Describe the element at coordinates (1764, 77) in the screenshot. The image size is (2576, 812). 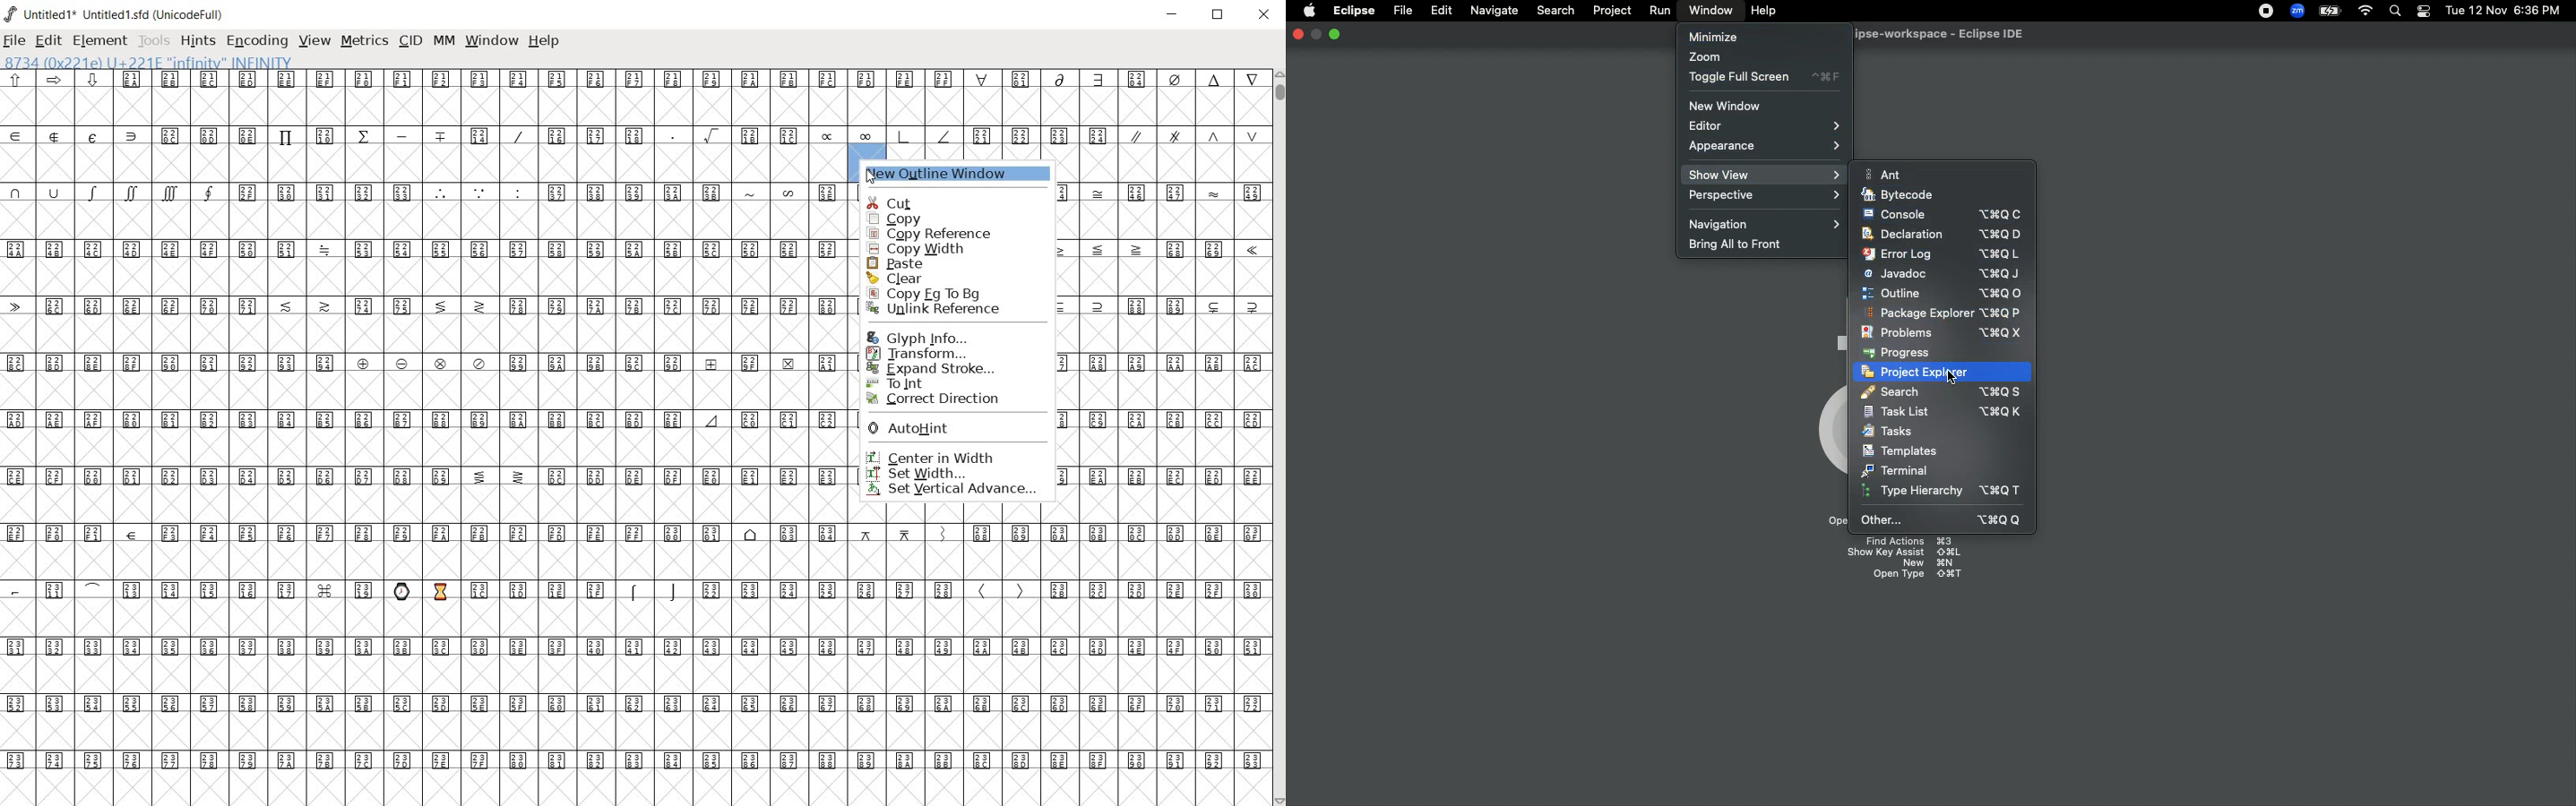
I see `Toggle full screen` at that location.